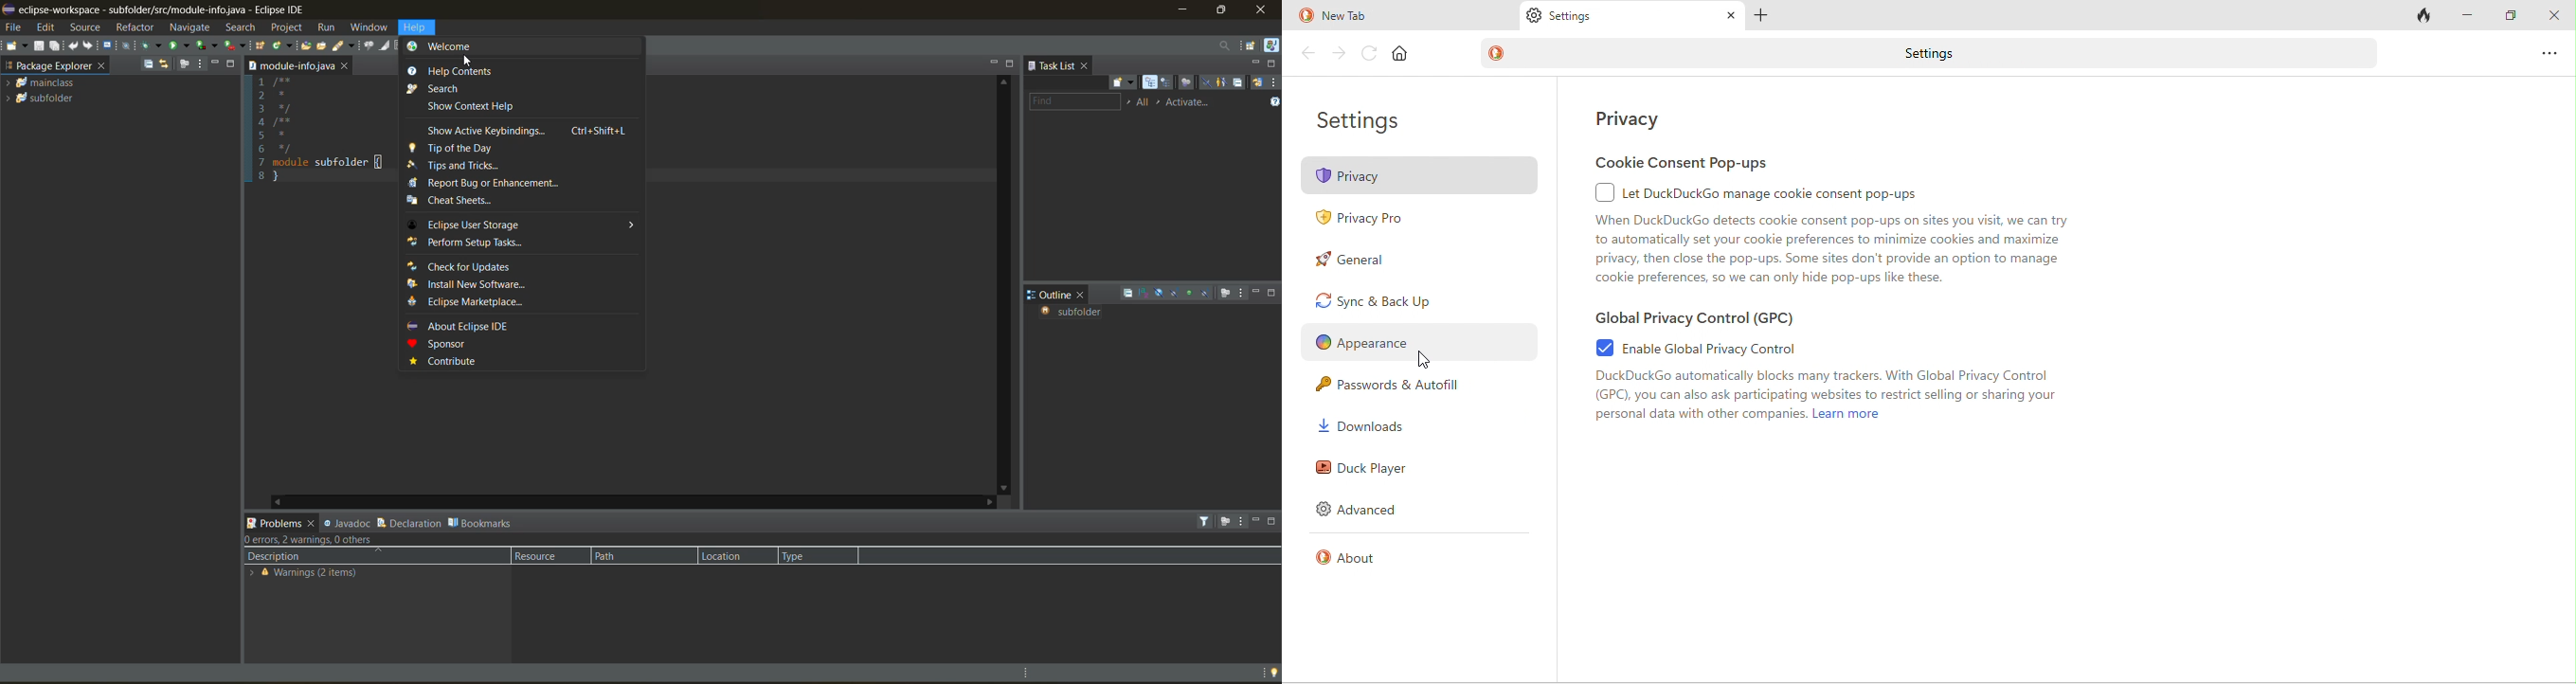 Image resolution: width=2576 pixels, height=700 pixels. What do you see at coordinates (290, 66) in the screenshot?
I see `folder location` at bounding box center [290, 66].